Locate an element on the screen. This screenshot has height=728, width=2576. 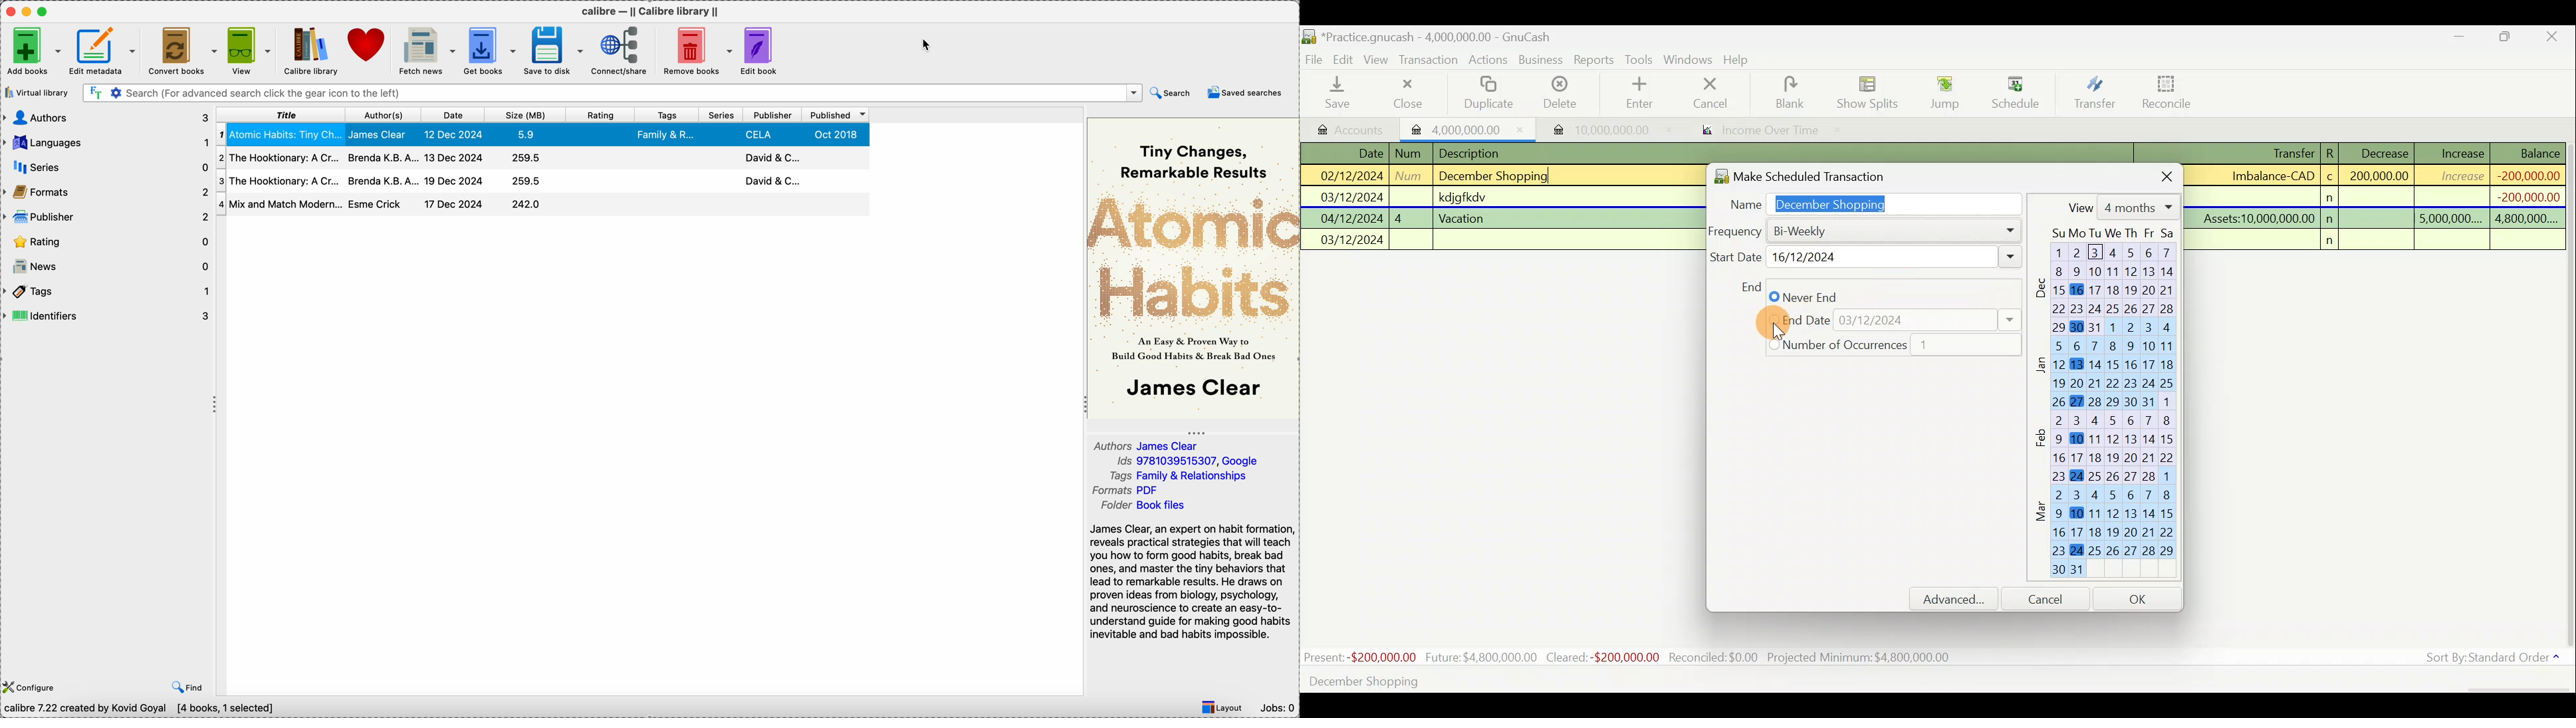
Minimise is located at coordinates (2460, 39).